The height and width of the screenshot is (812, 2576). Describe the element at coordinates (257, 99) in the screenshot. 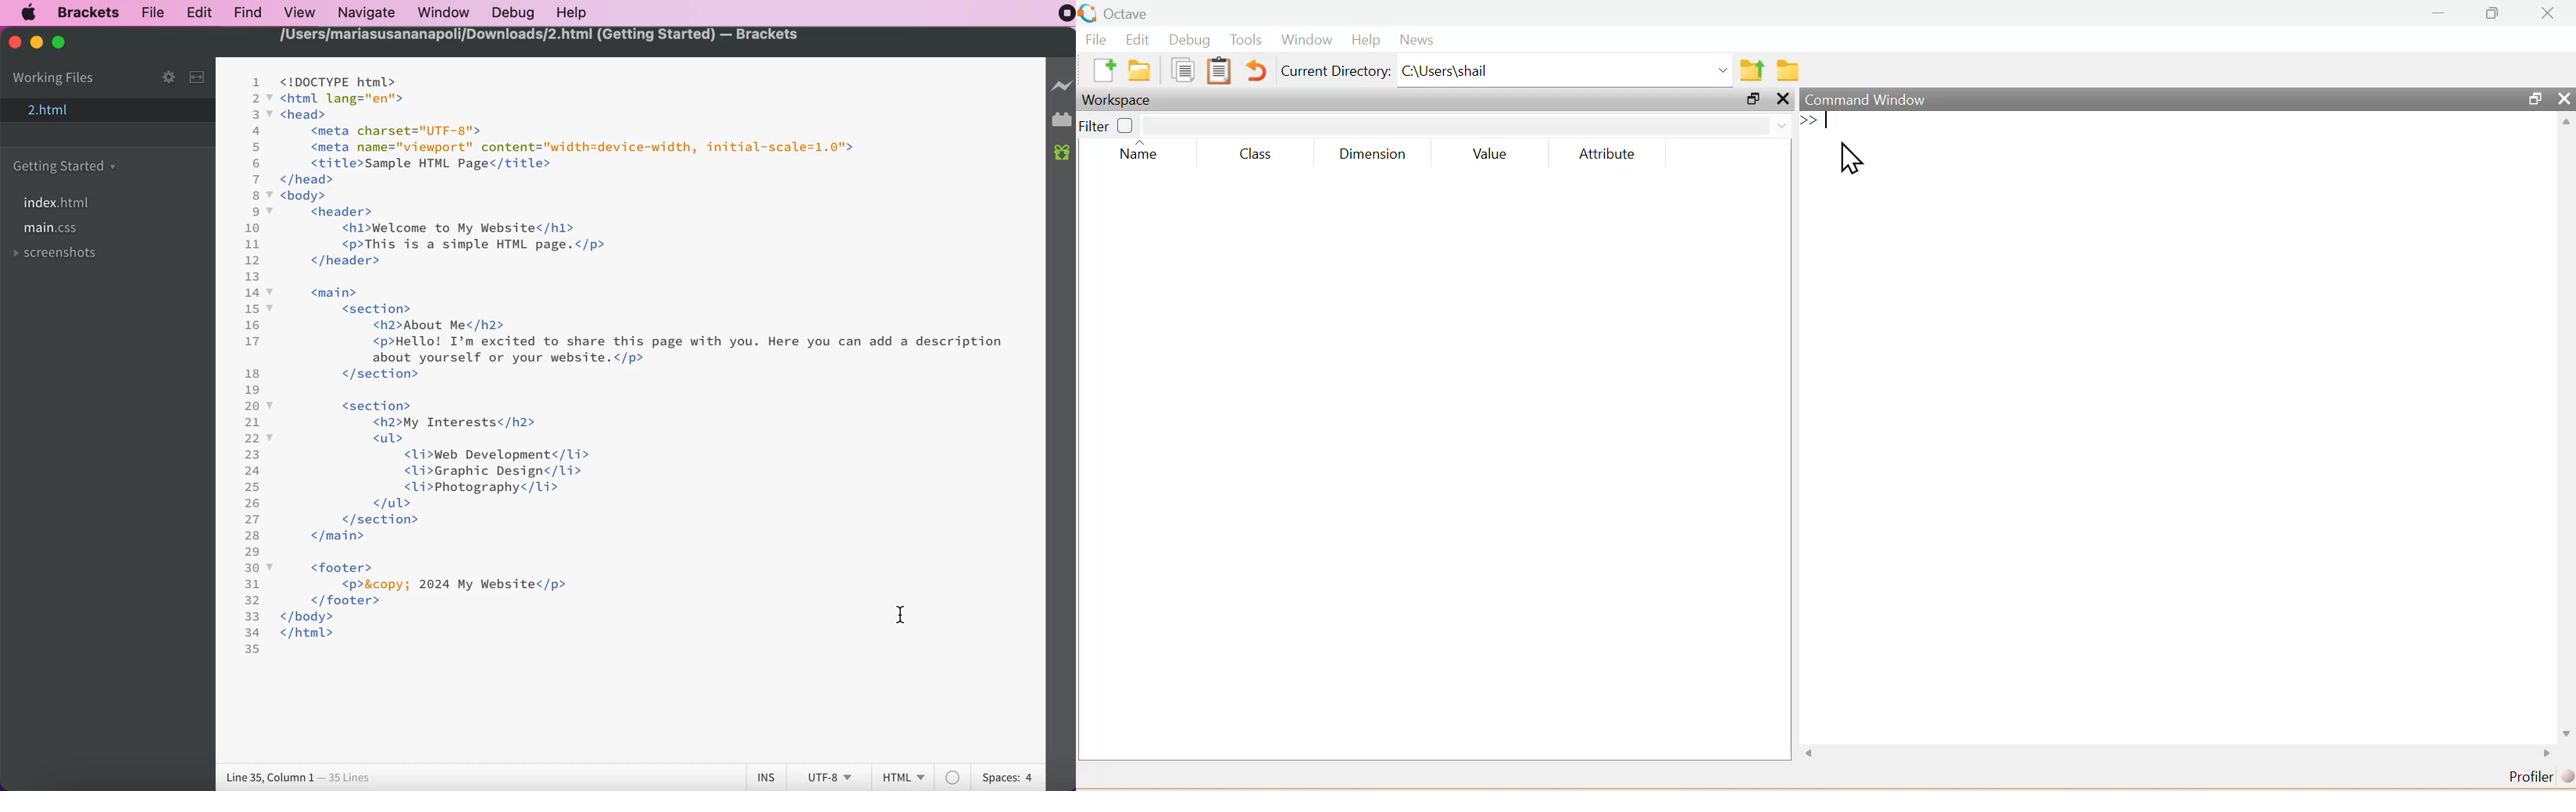

I see `2` at that location.